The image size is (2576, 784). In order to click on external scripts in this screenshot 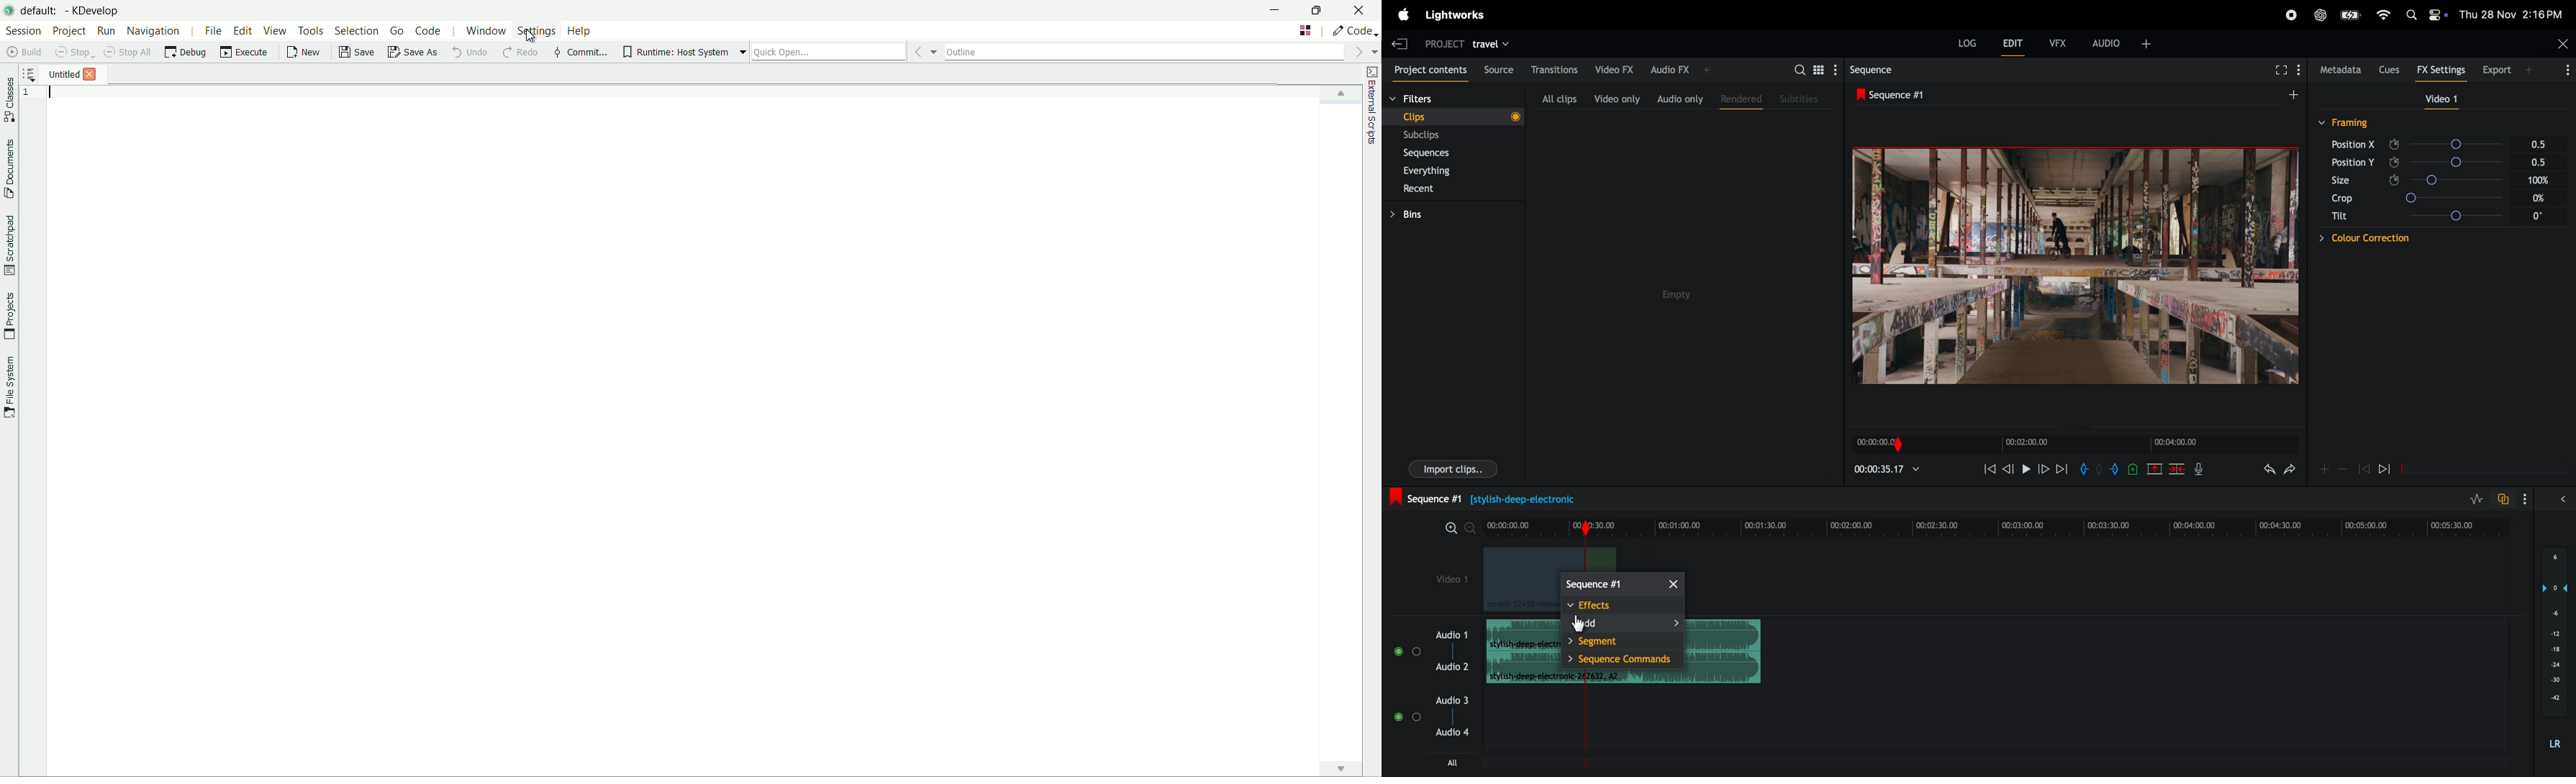, I will do `click(1372, 105)`.